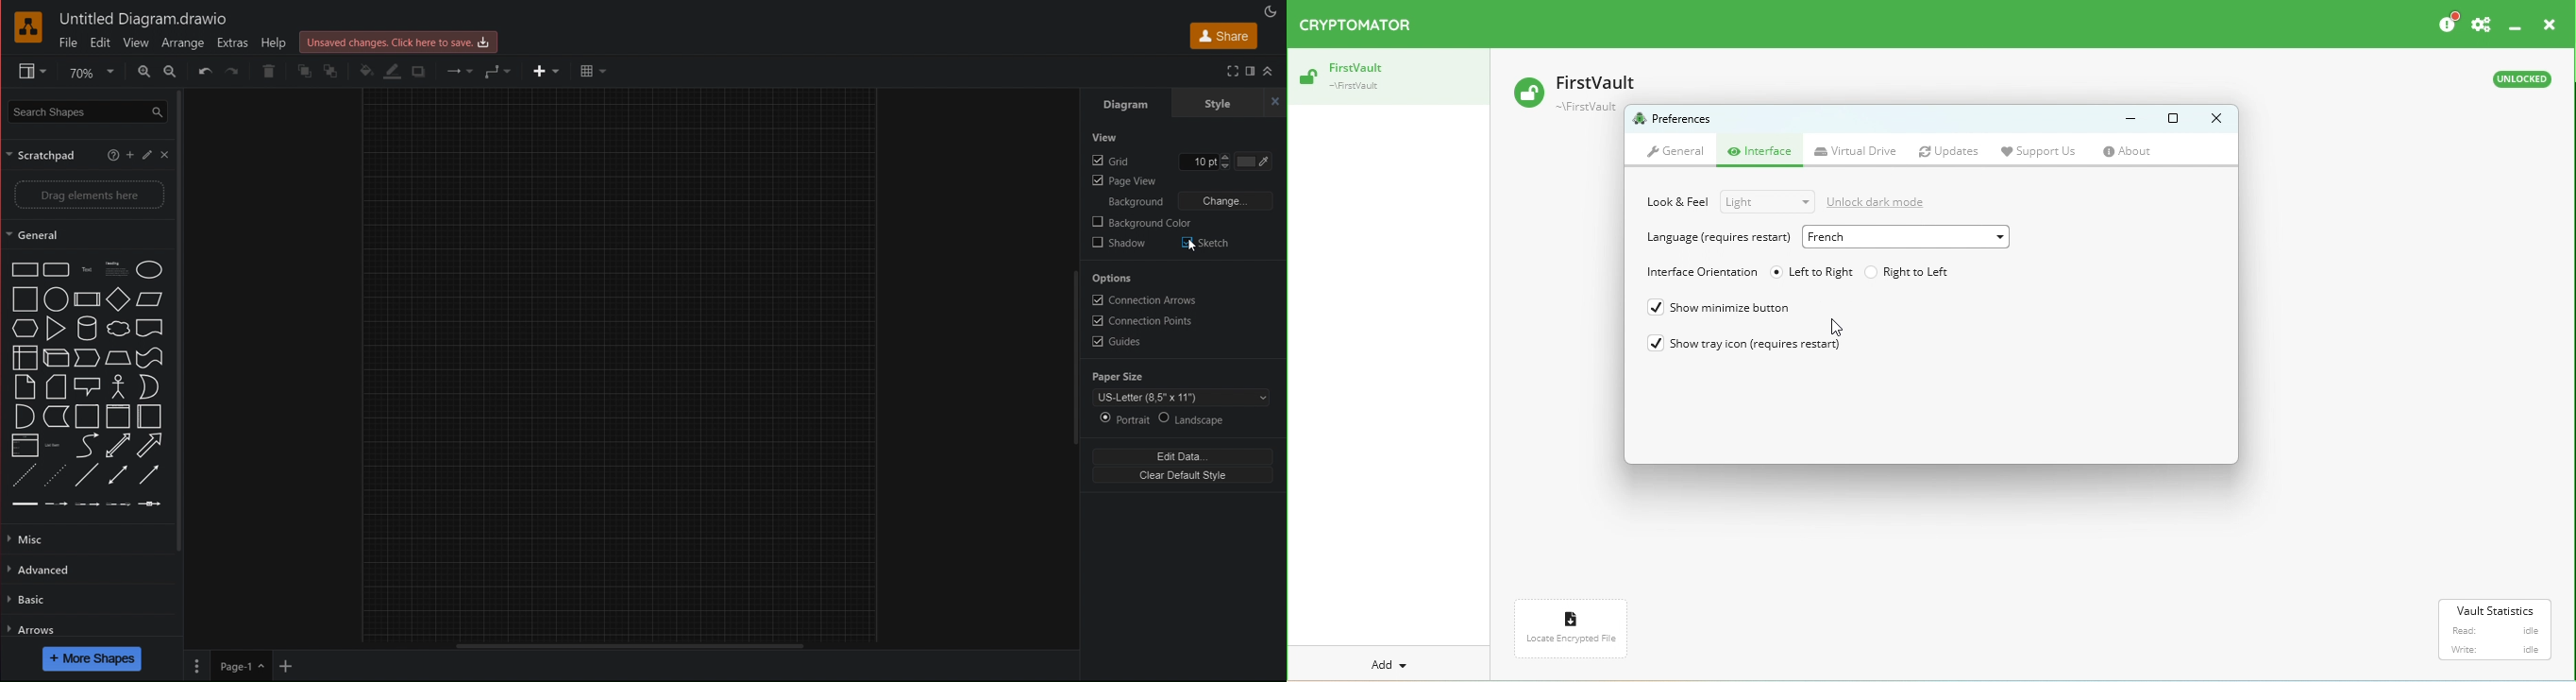 The height and width of the screenshot is (700, 2576). Describe the element at coordinates (85, 506) in the screenshot. I see `connector with 2 label` at that location.